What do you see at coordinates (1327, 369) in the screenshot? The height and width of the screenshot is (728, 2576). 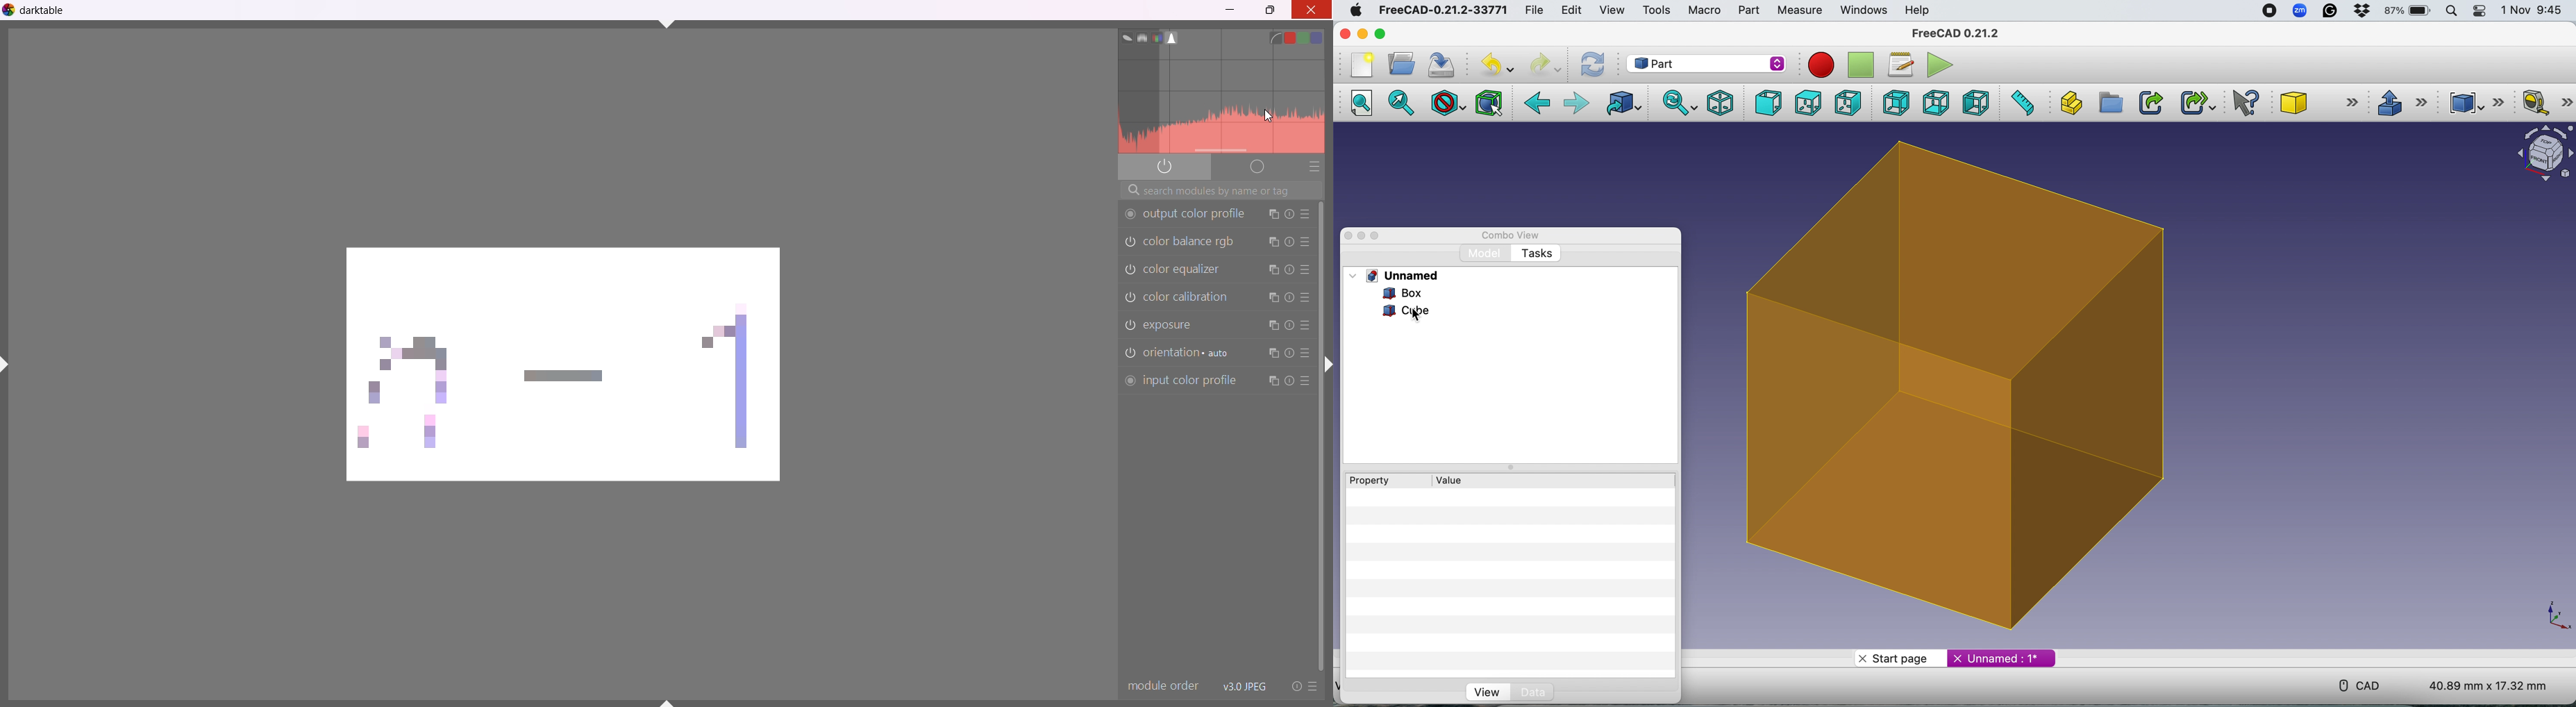 I see `shift+ctrl+r` at bounding box center [1327, 369].